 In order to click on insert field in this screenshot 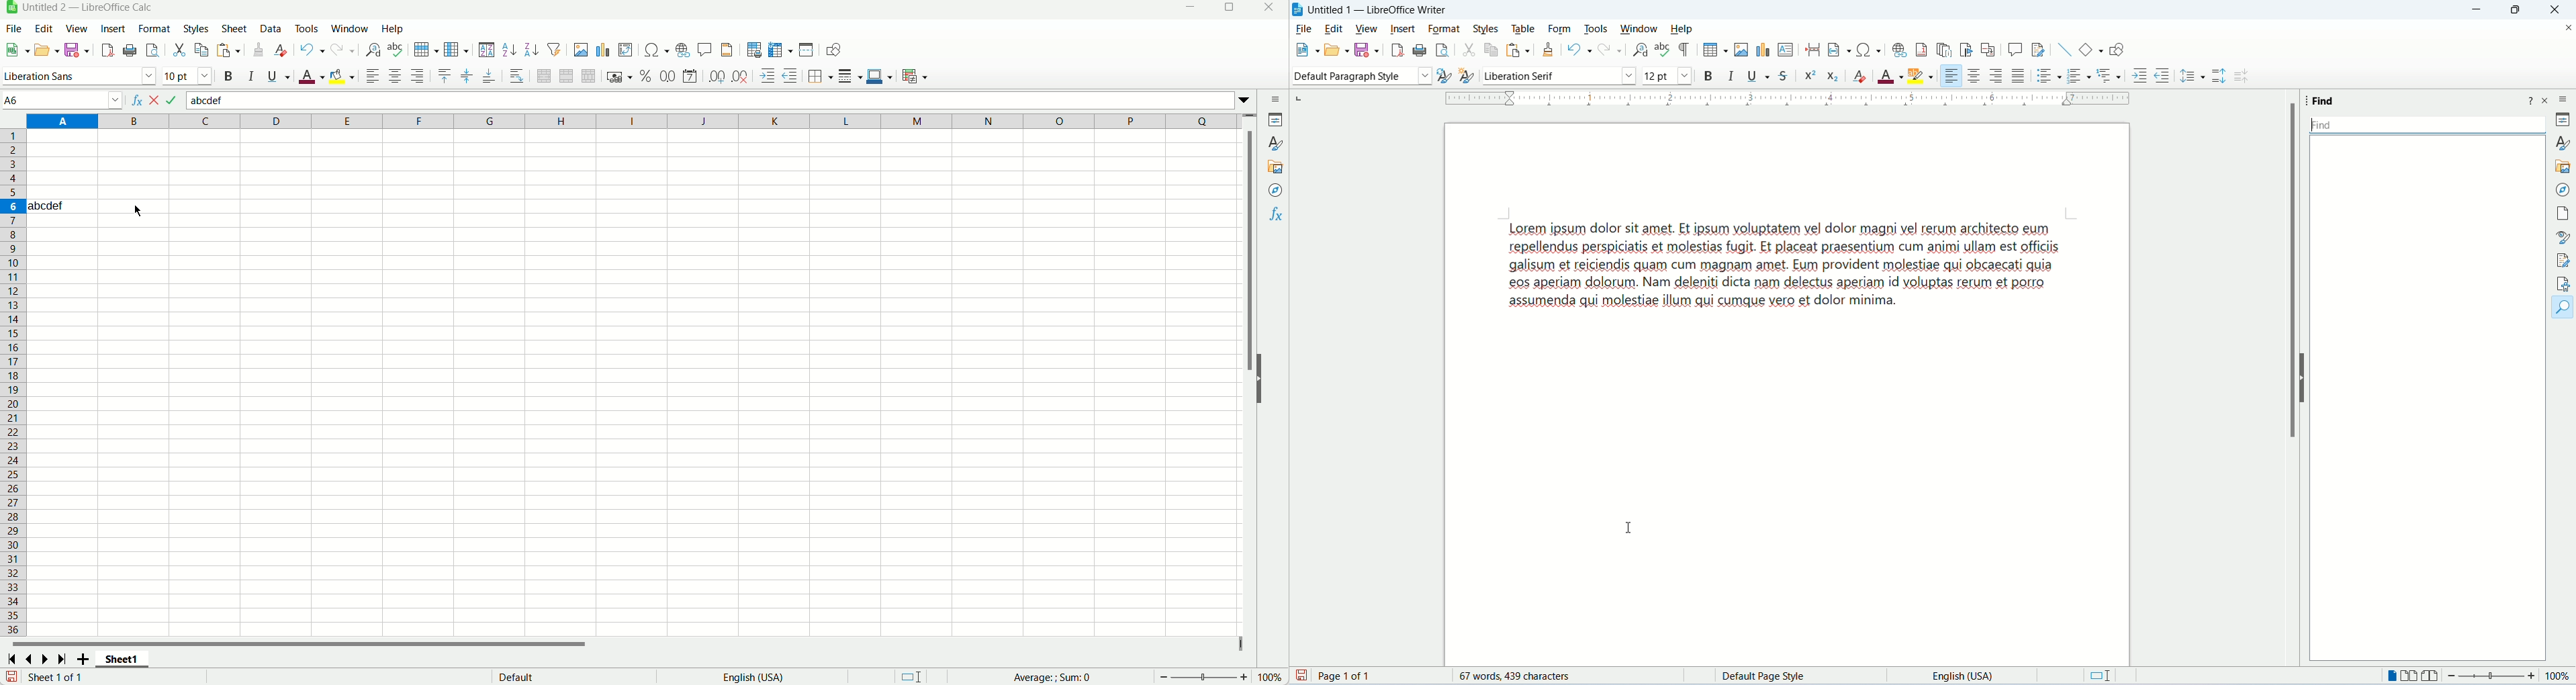, I will do `click(1833, 51)`.